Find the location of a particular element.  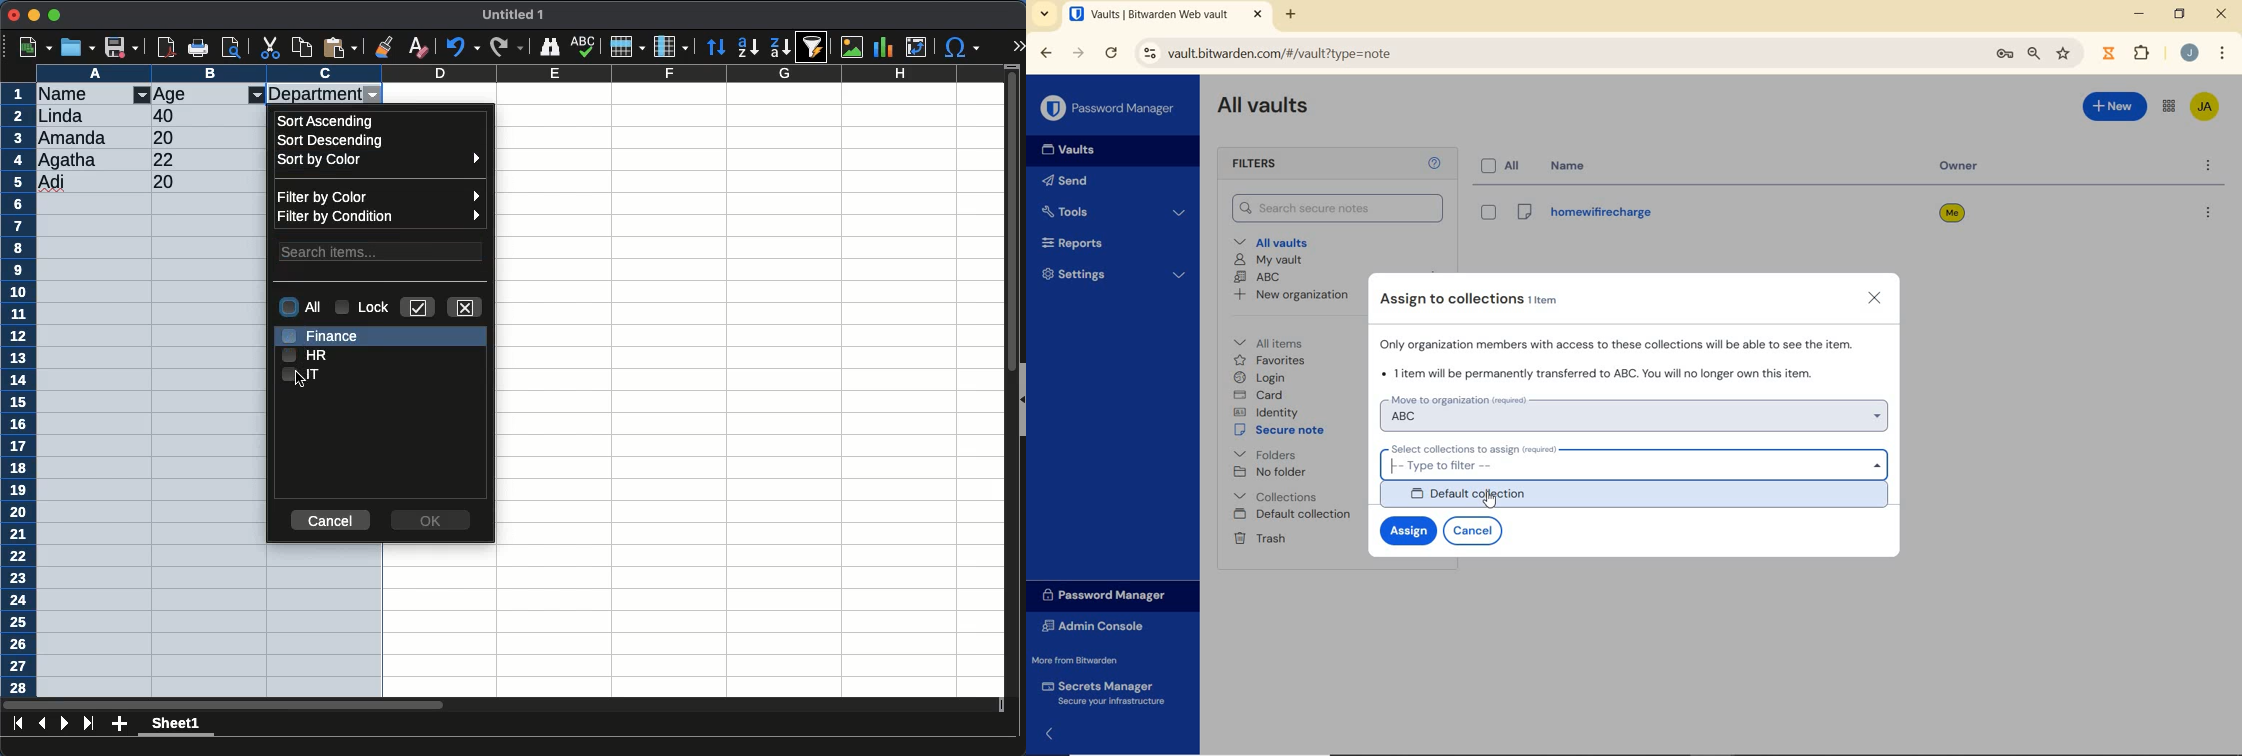

ok is located at coordinates (432, 517).